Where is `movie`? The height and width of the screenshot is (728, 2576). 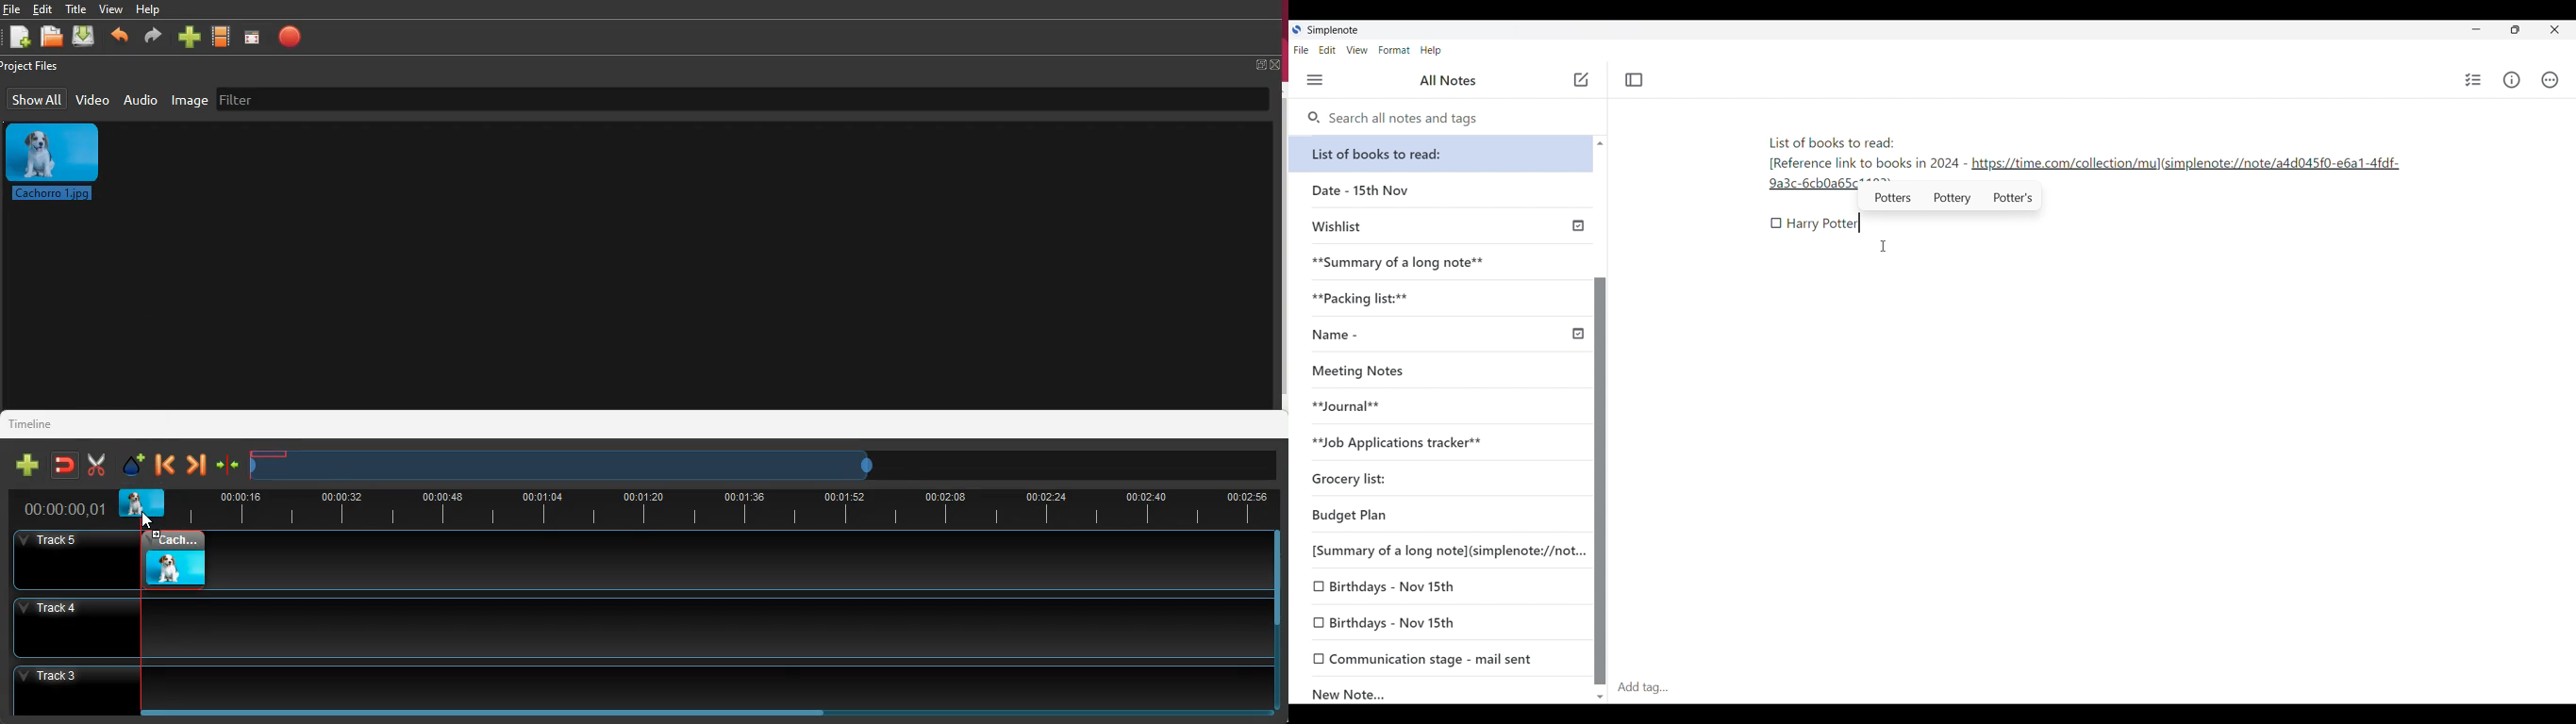 movie is located at coordinates (222, 36).